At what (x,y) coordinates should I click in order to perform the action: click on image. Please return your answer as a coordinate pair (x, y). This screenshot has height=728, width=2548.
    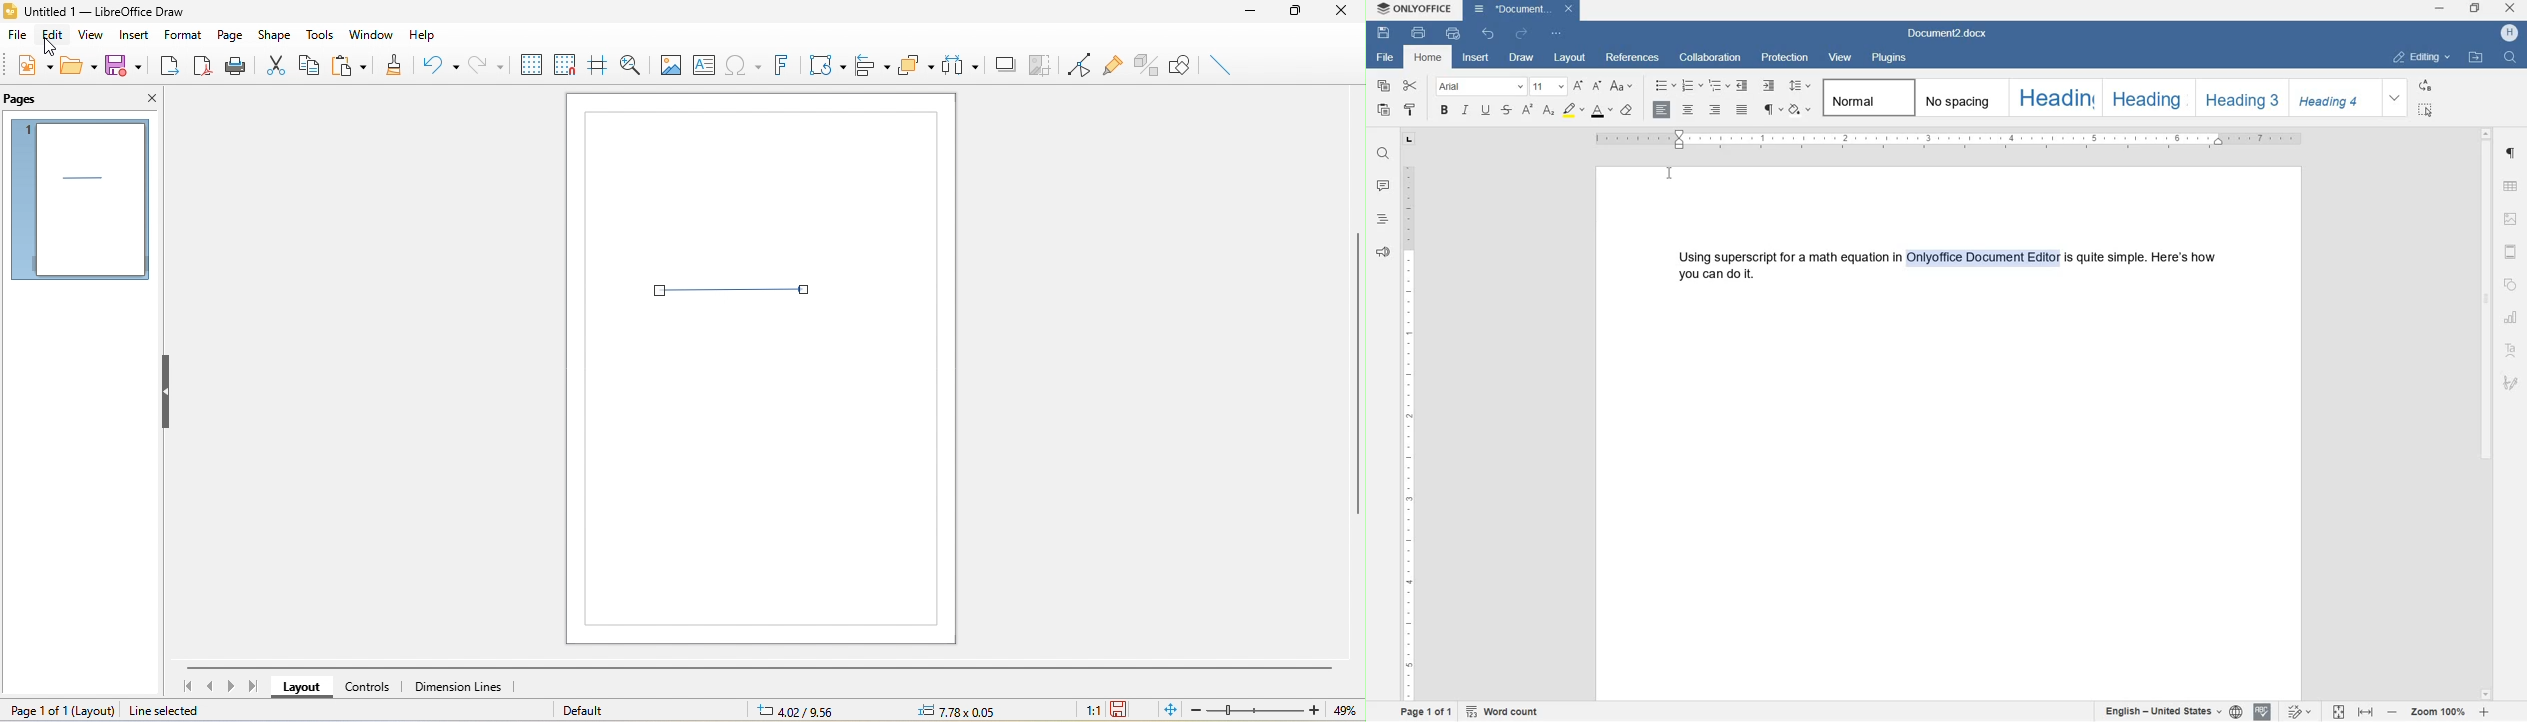
    Looking at the image, I should click on (669, 63).